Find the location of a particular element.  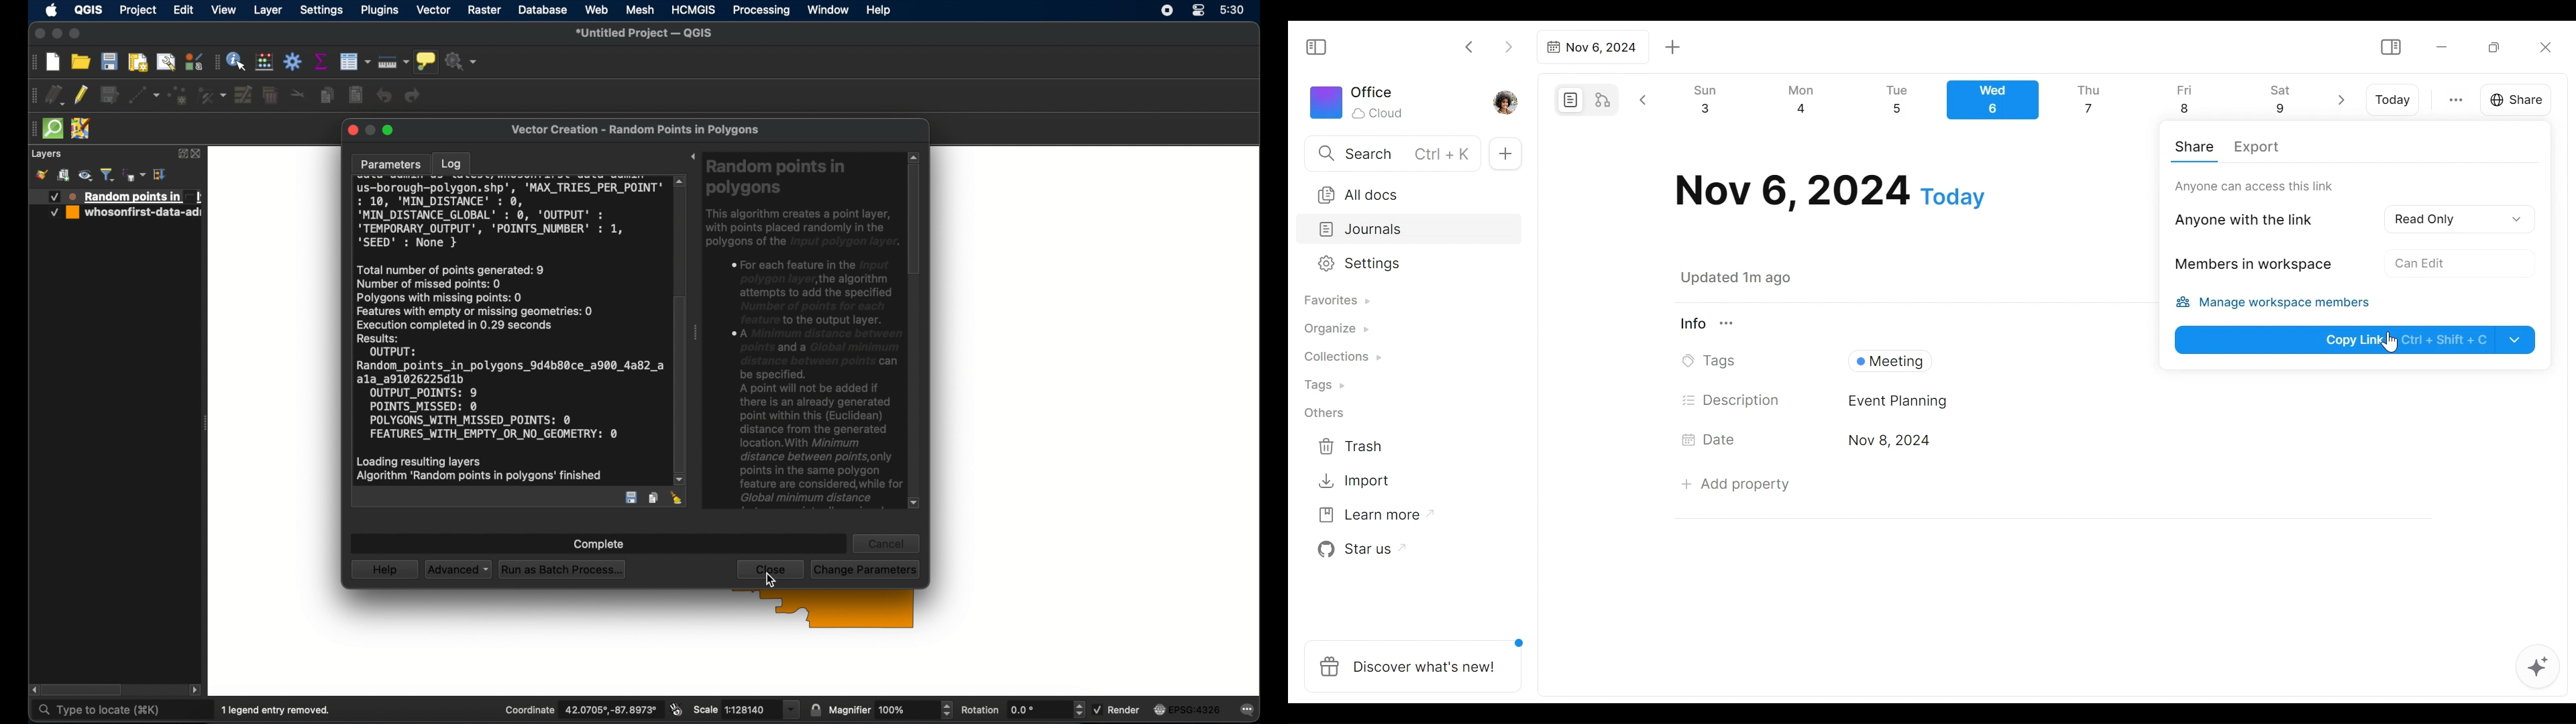

whoseonfirst-date-ad is located at coordinates (123, 216).